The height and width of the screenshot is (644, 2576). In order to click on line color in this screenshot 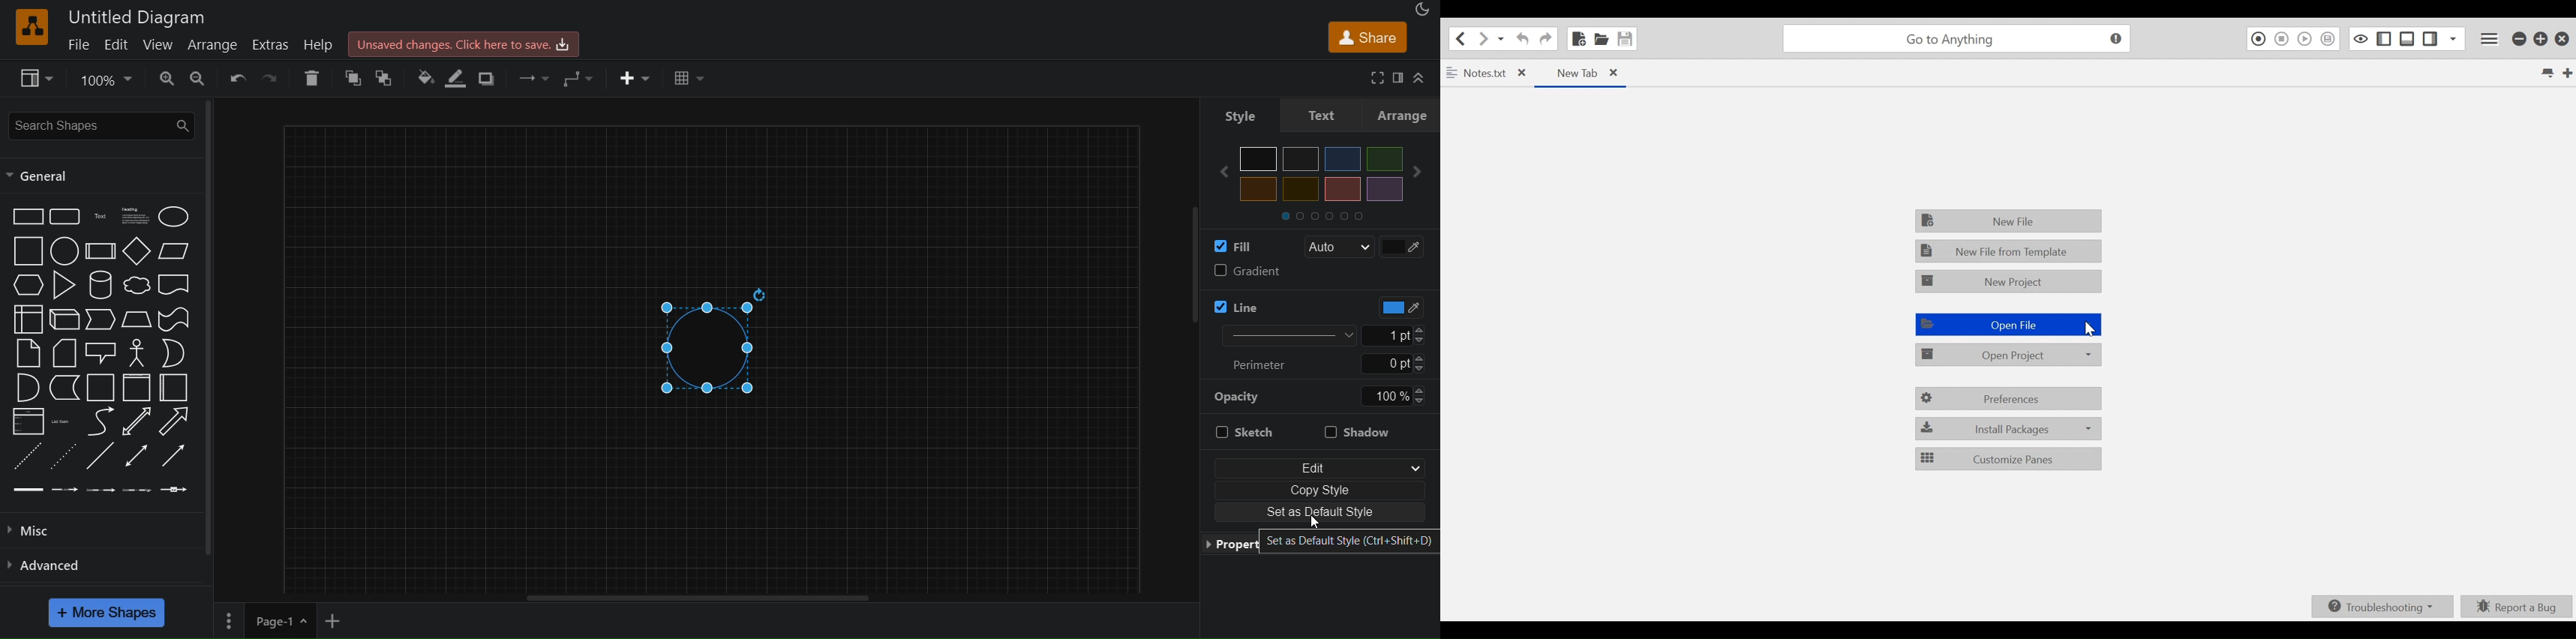, I will do `click(461, 78)`.